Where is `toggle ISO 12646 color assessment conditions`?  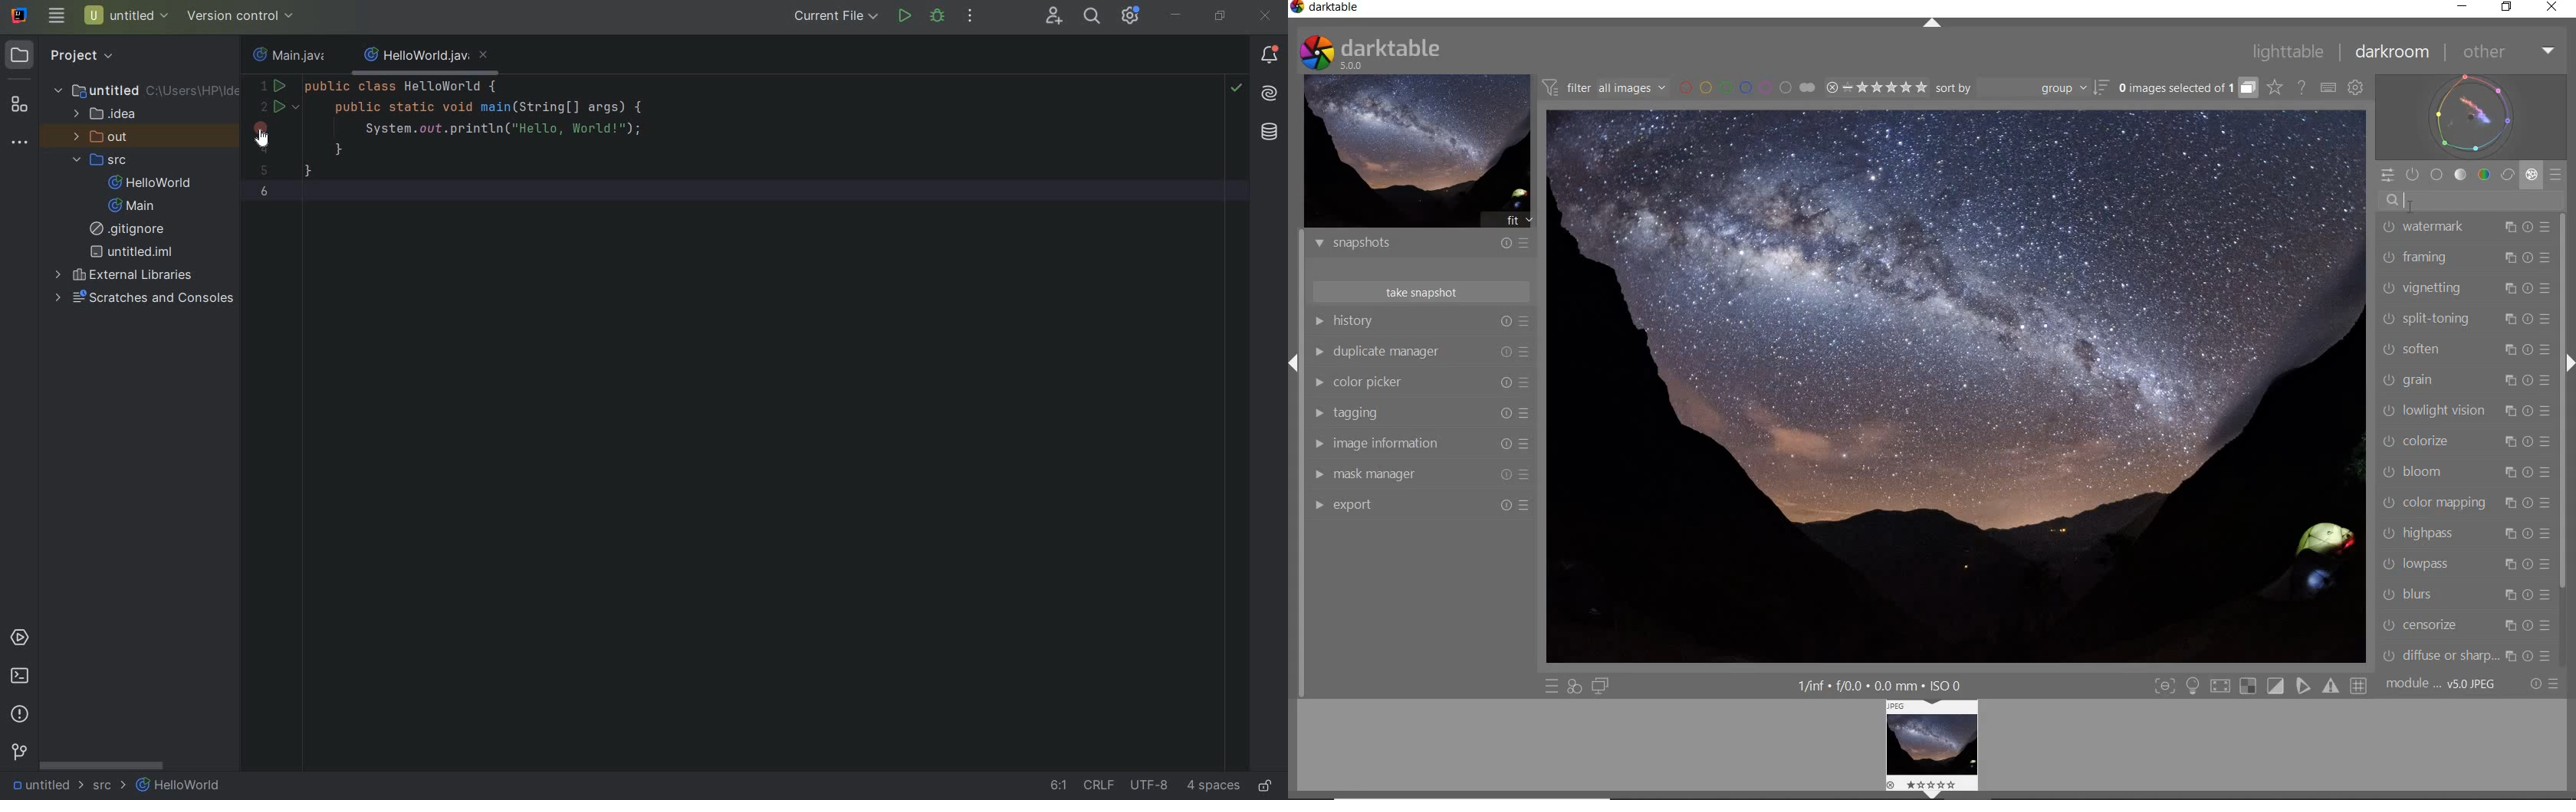 toggle ISO 12646 color assessment conditions is located at coordinates (2196, 687).